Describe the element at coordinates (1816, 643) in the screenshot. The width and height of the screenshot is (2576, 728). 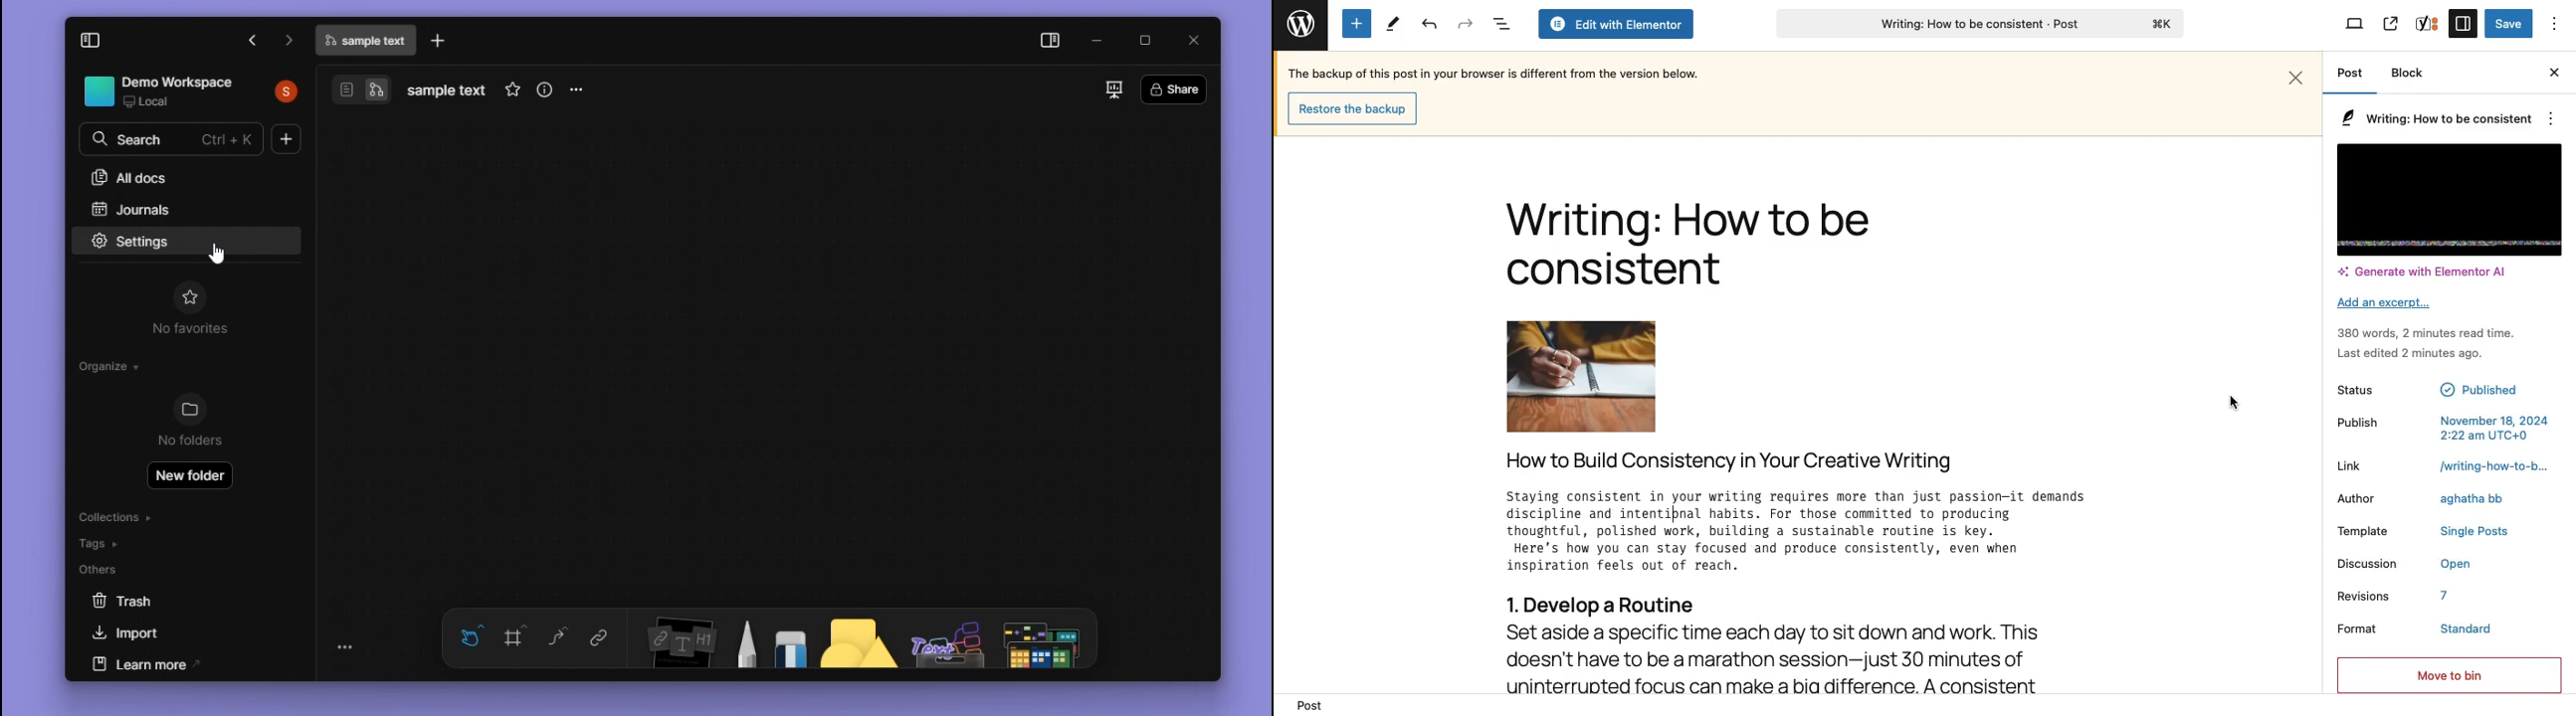
I see `Body` at that location.